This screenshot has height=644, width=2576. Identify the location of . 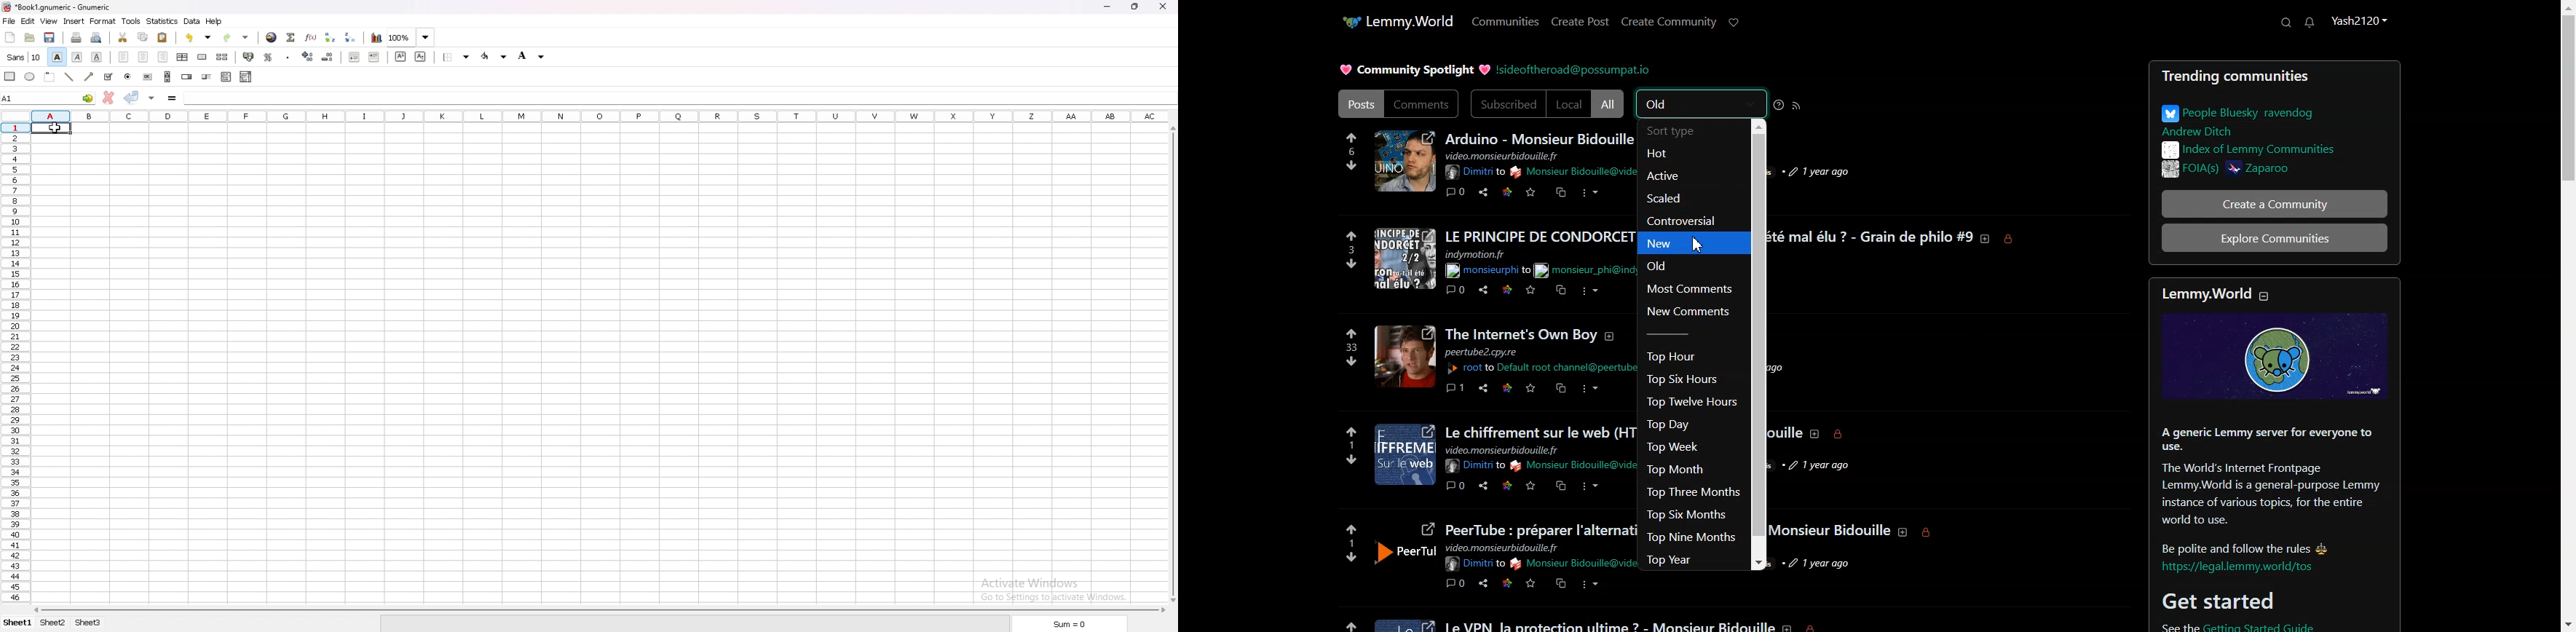
(1928, 533).